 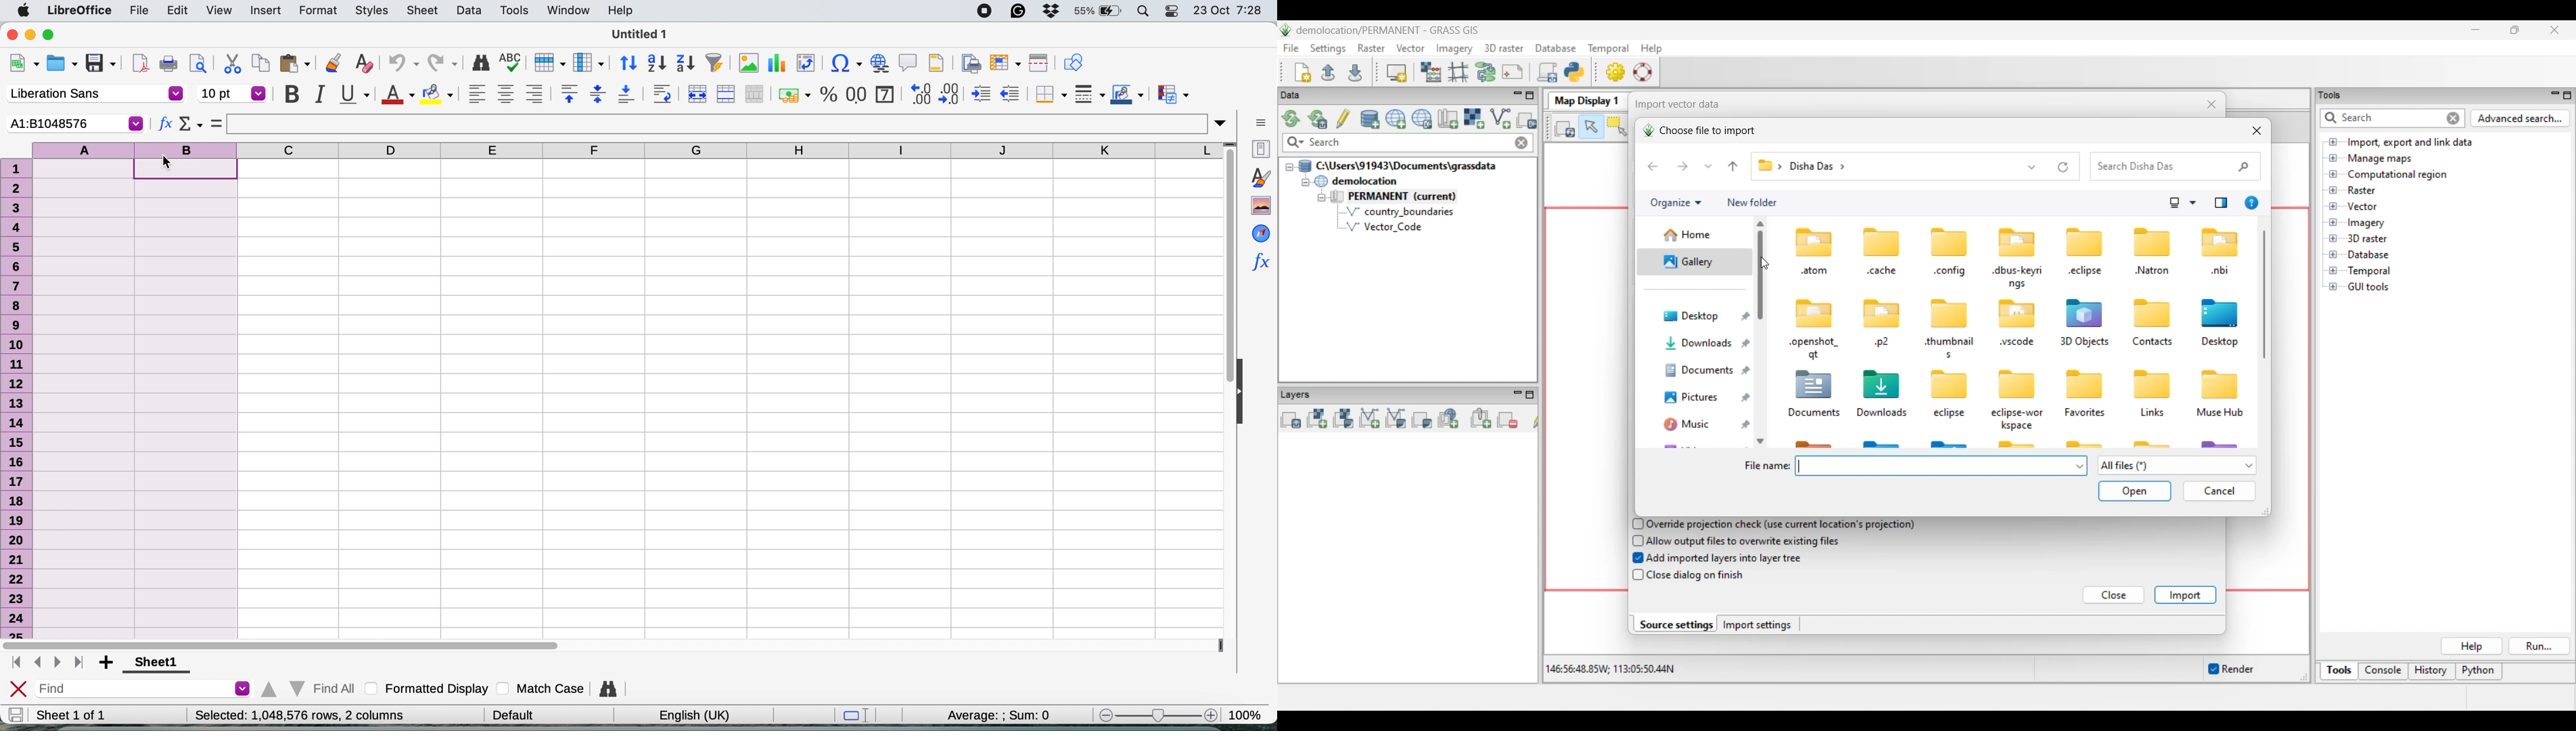 I want to click on add decimal, so click(x=920, y=93).